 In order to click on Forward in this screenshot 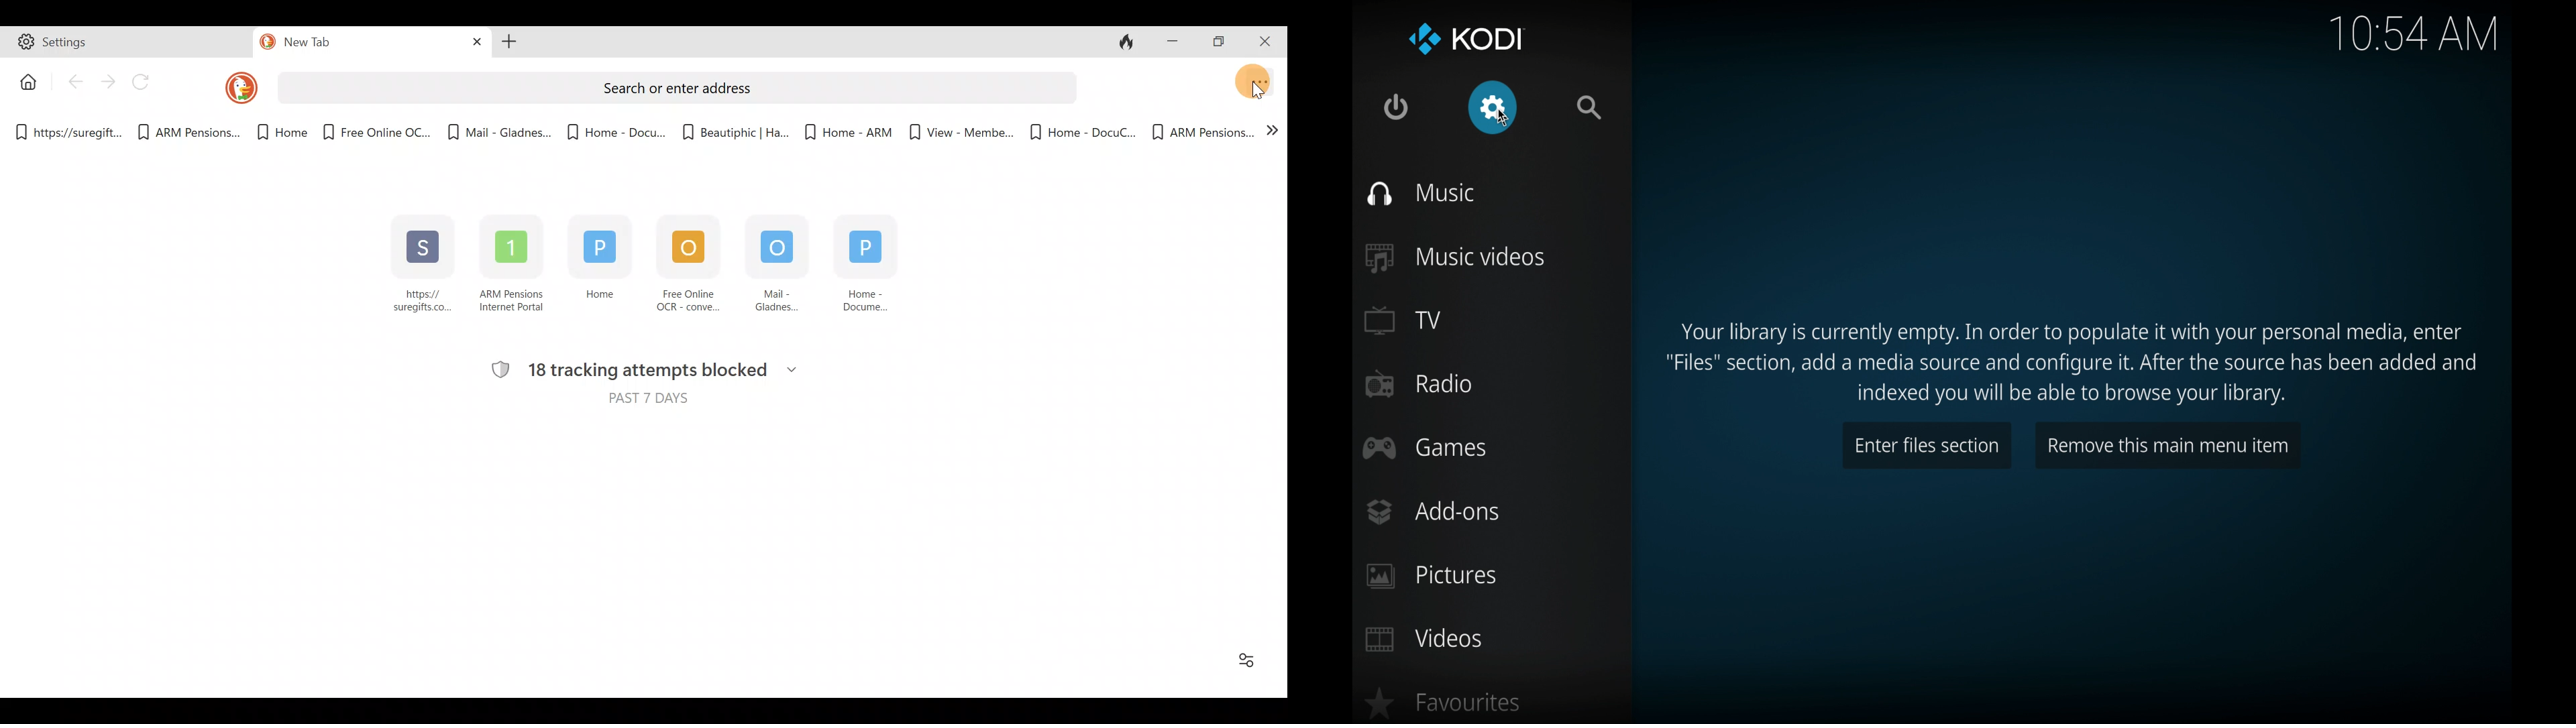, I will do `click(108, 81)`.